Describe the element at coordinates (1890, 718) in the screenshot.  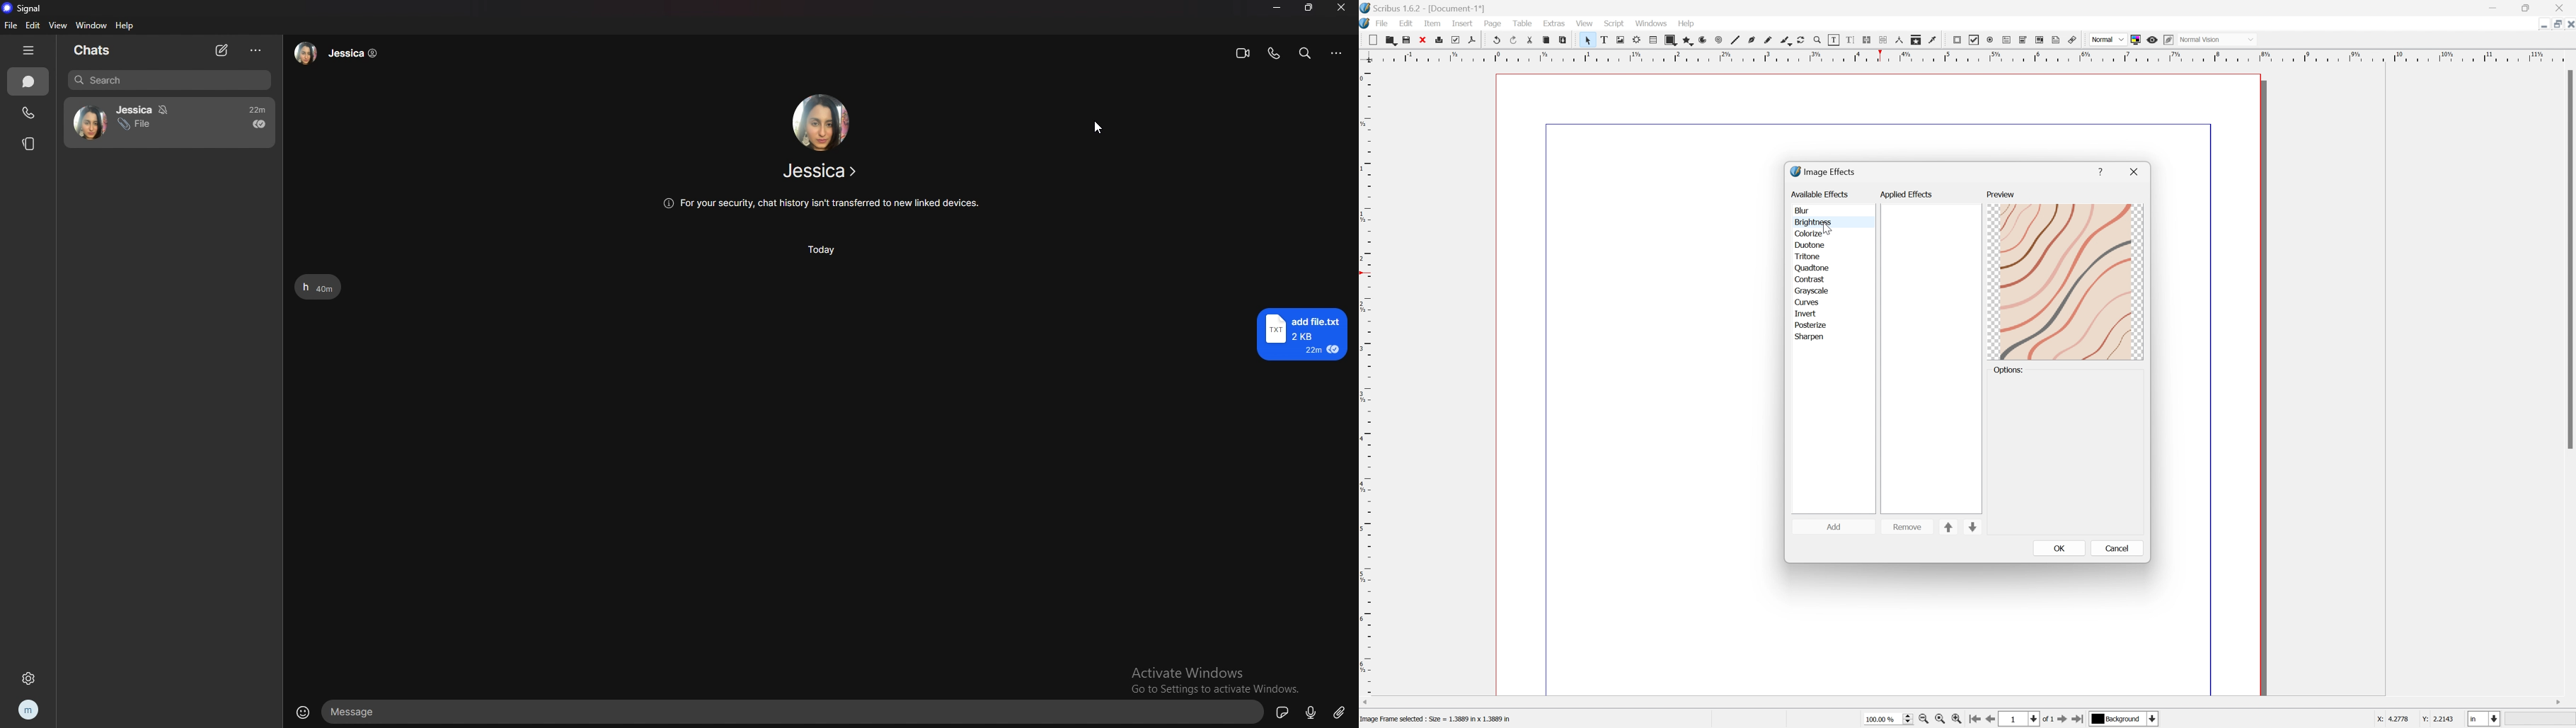
I see `Zoom 100%` at that location.